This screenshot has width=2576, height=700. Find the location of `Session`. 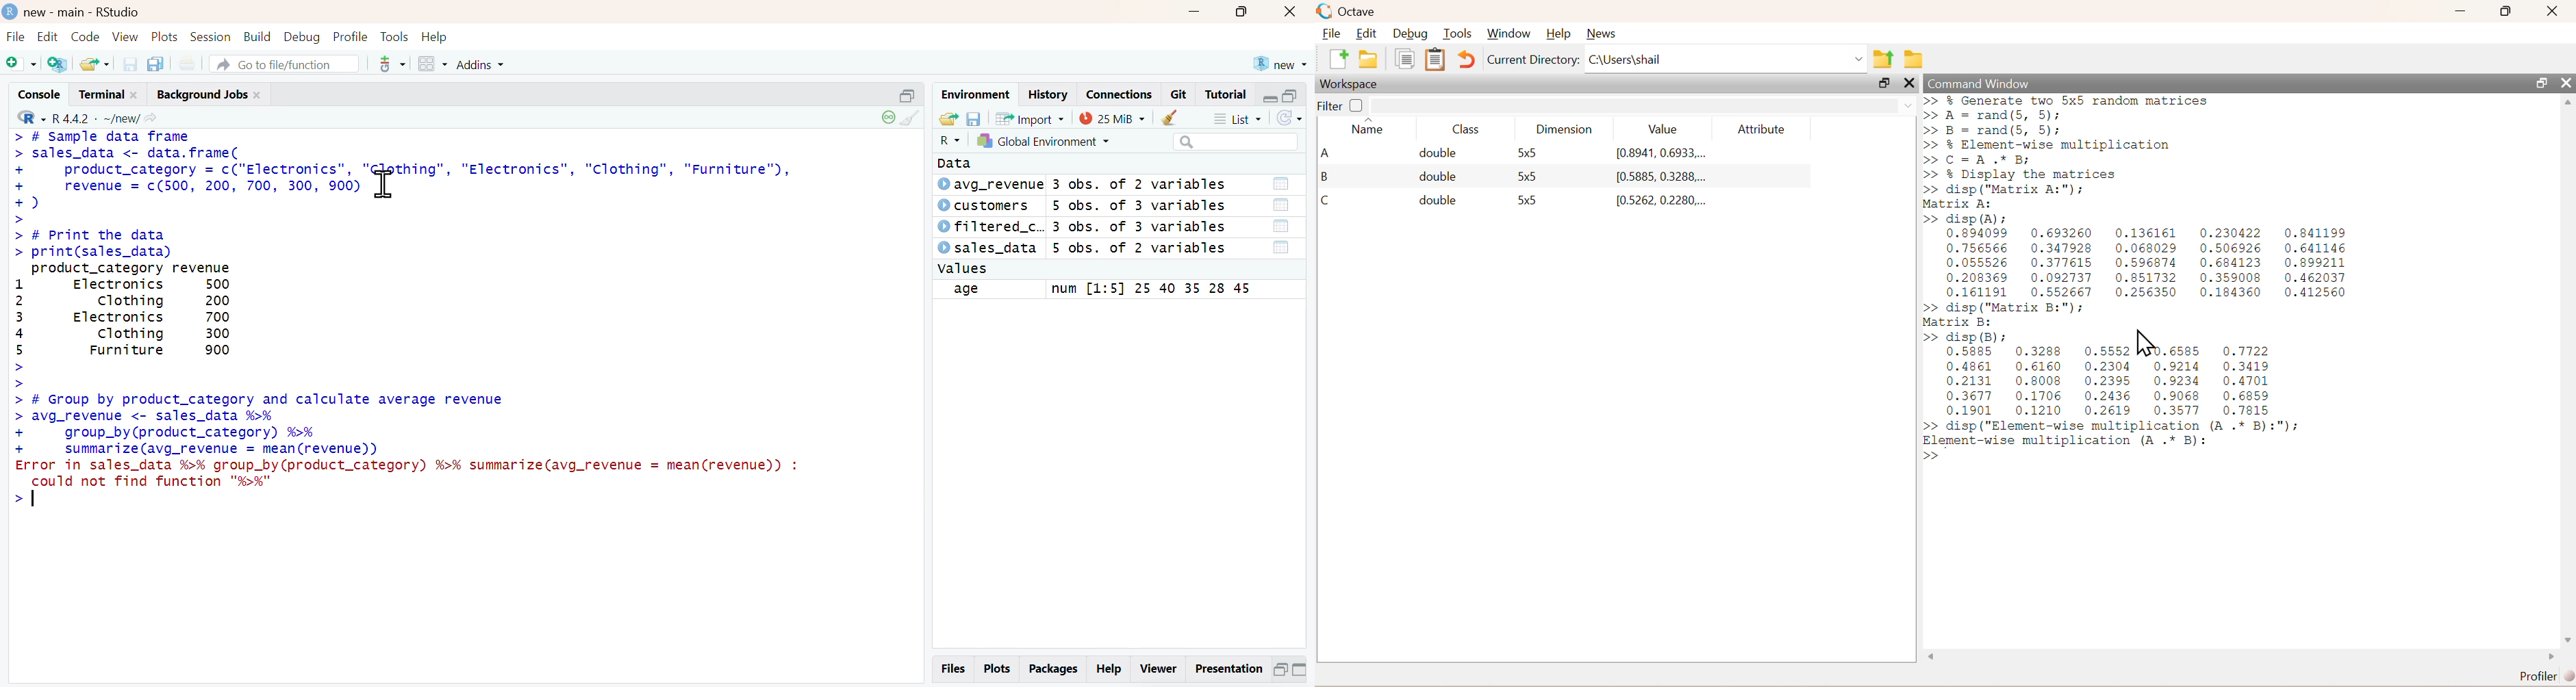

Session is located at coordinates (211, 36).